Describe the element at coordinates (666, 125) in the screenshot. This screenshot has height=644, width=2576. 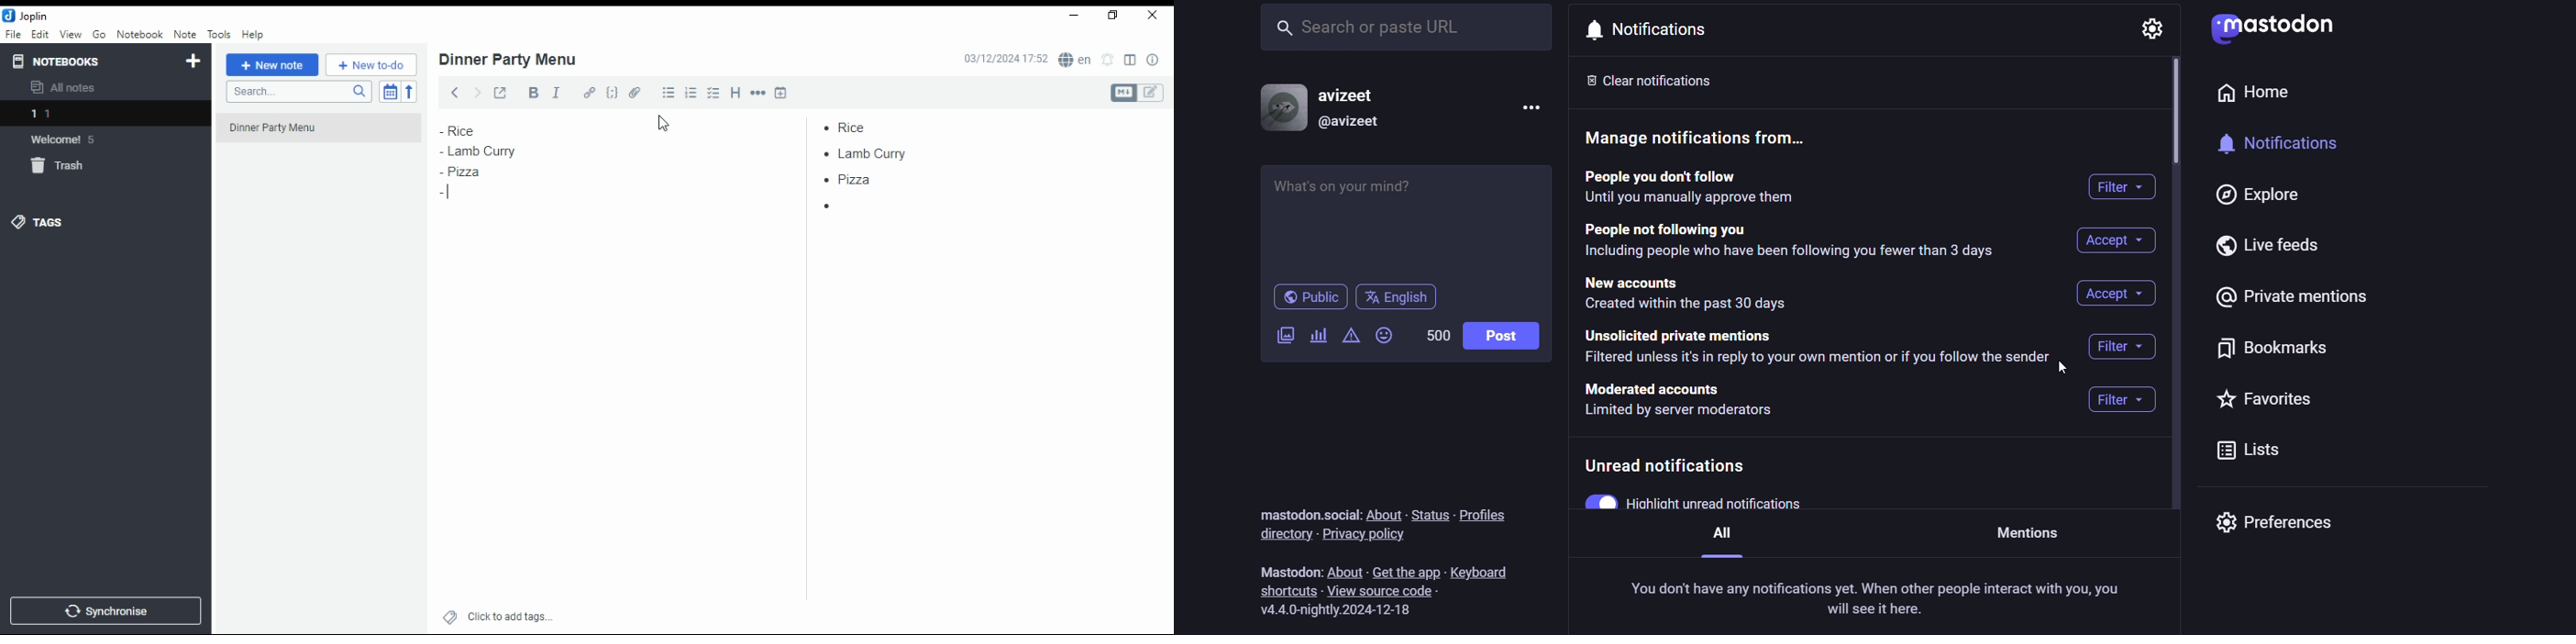
I see `cursor` at that location.